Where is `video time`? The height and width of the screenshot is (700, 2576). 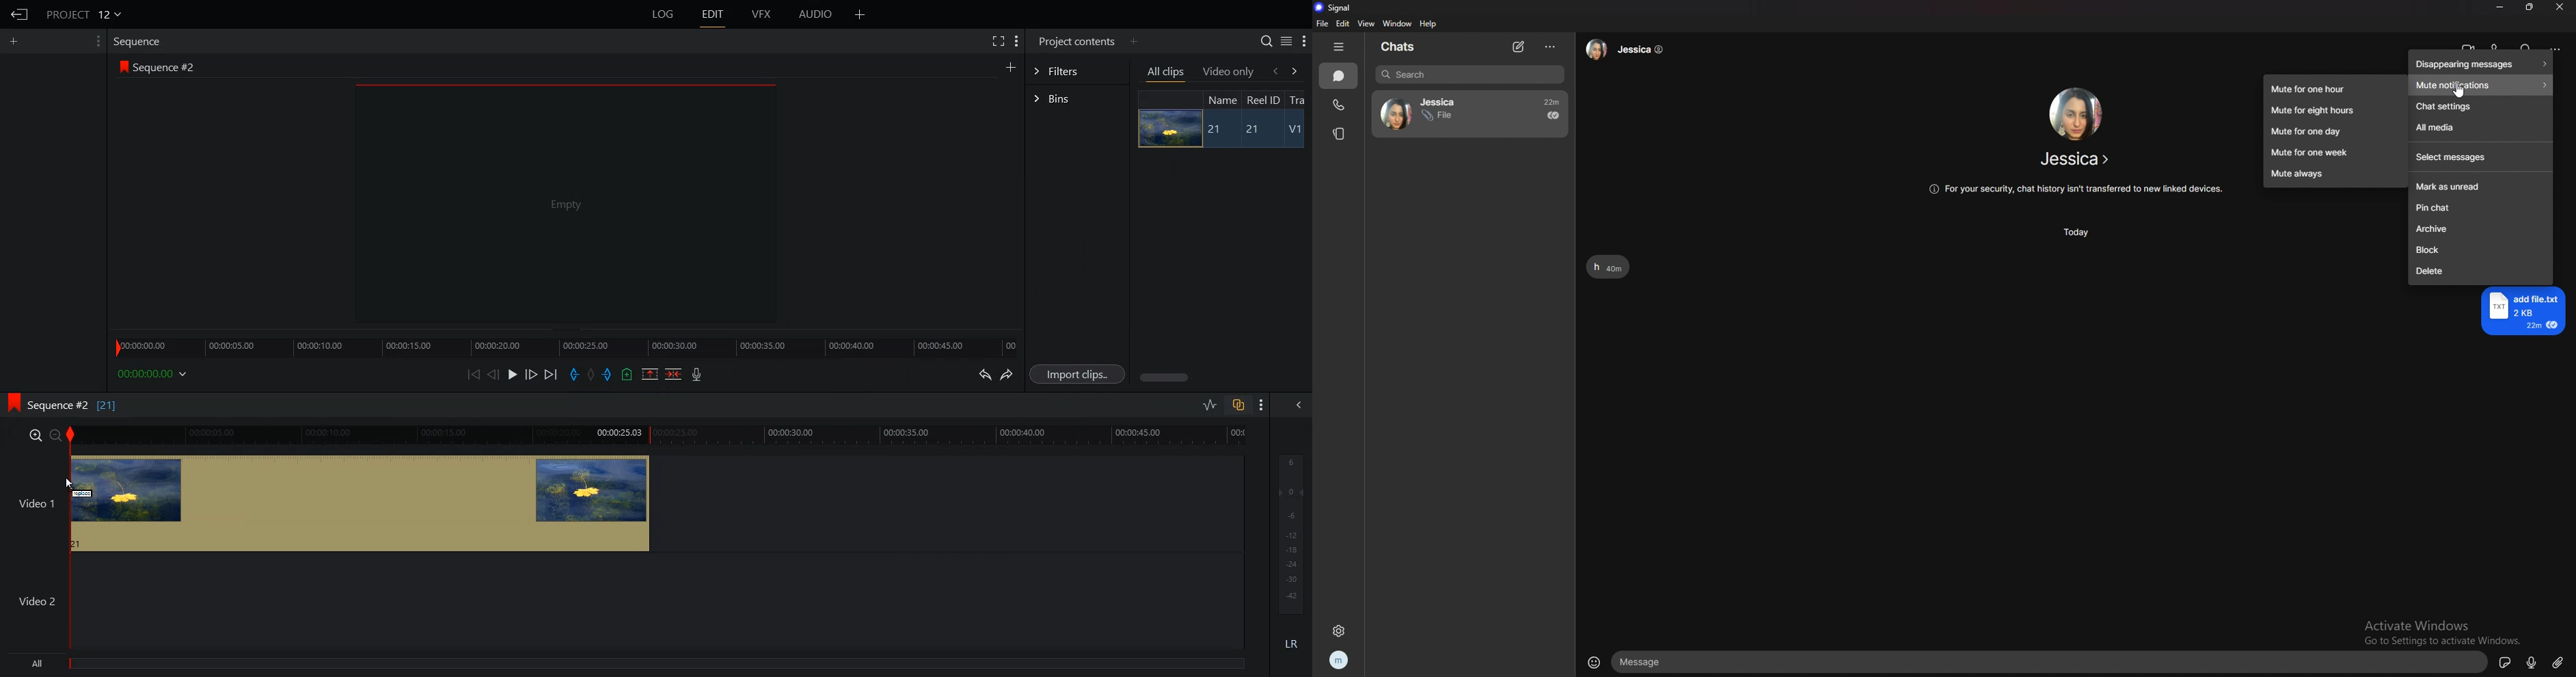
video time is located at coordinates (660, 434).